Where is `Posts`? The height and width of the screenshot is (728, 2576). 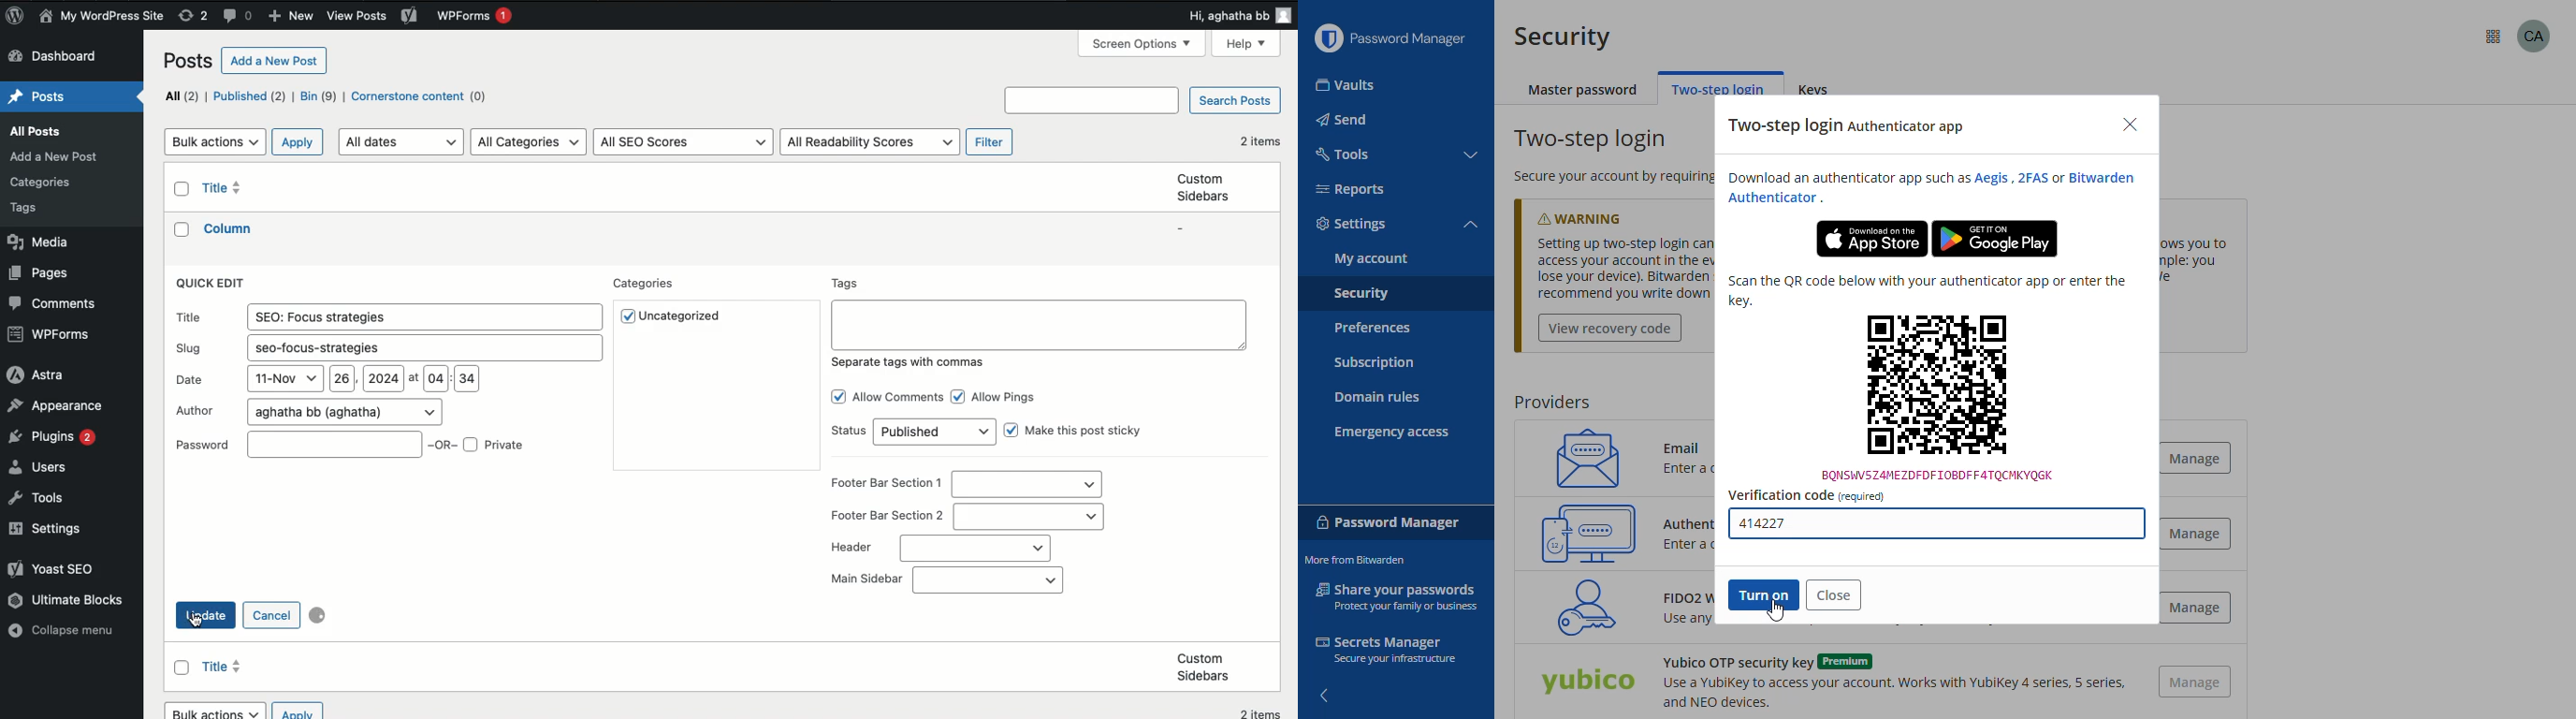
Posts is located at coordinates (36, 130).